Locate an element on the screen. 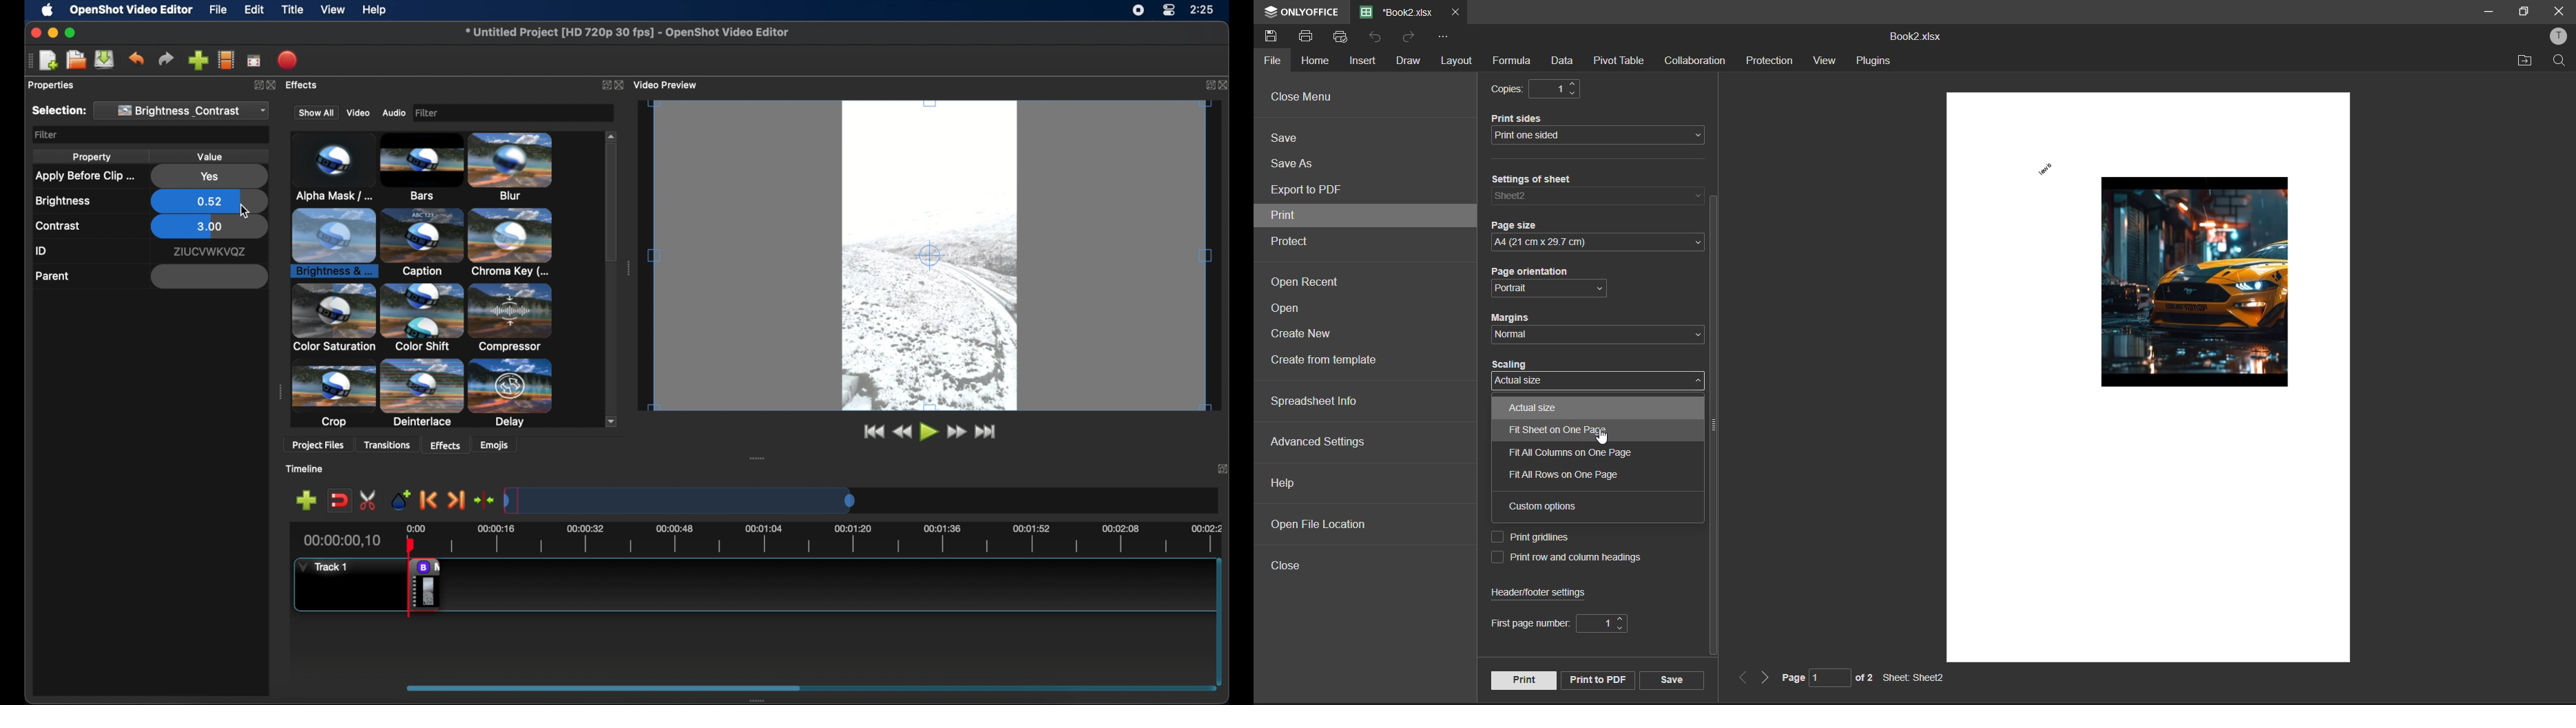 Image resolution: width=2576 pixels, height=728 pixels. center playhead on the timeline is located at coordinates (485, 499).